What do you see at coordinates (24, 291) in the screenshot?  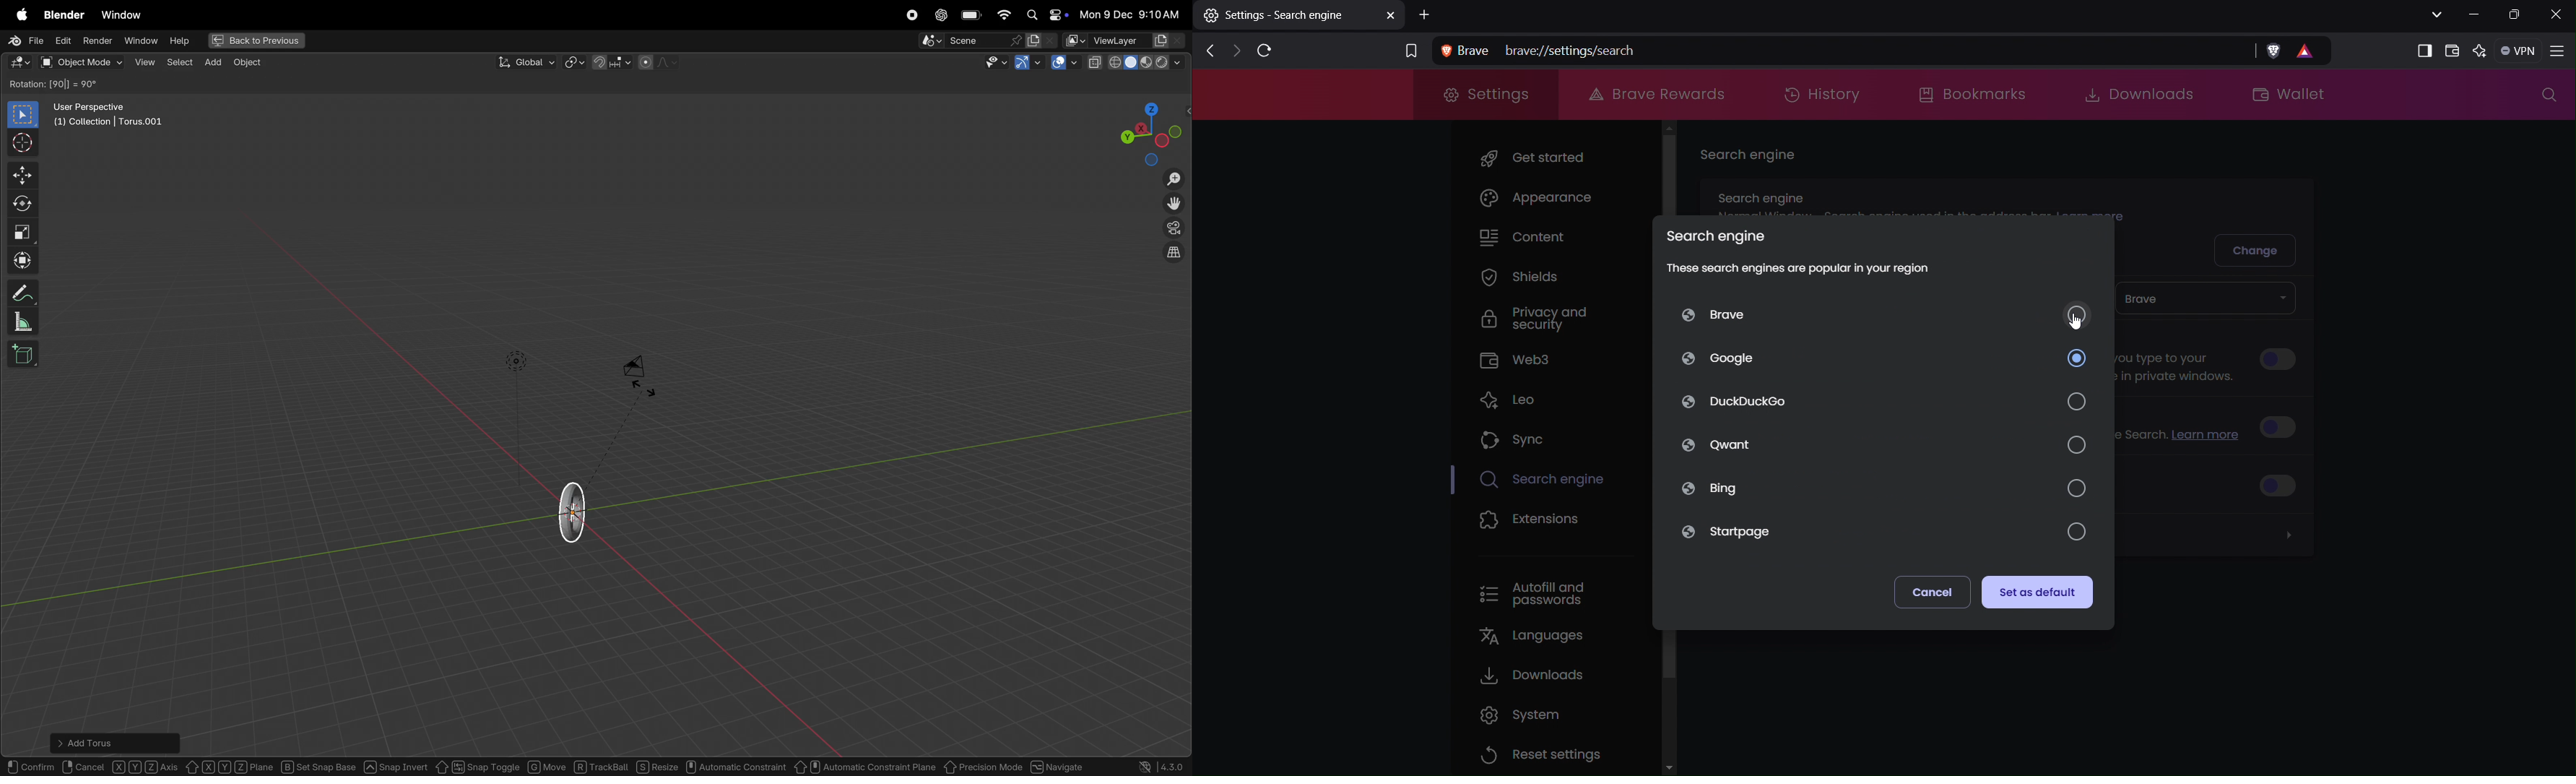 I see `annotate` at bounding box center [24, 291].